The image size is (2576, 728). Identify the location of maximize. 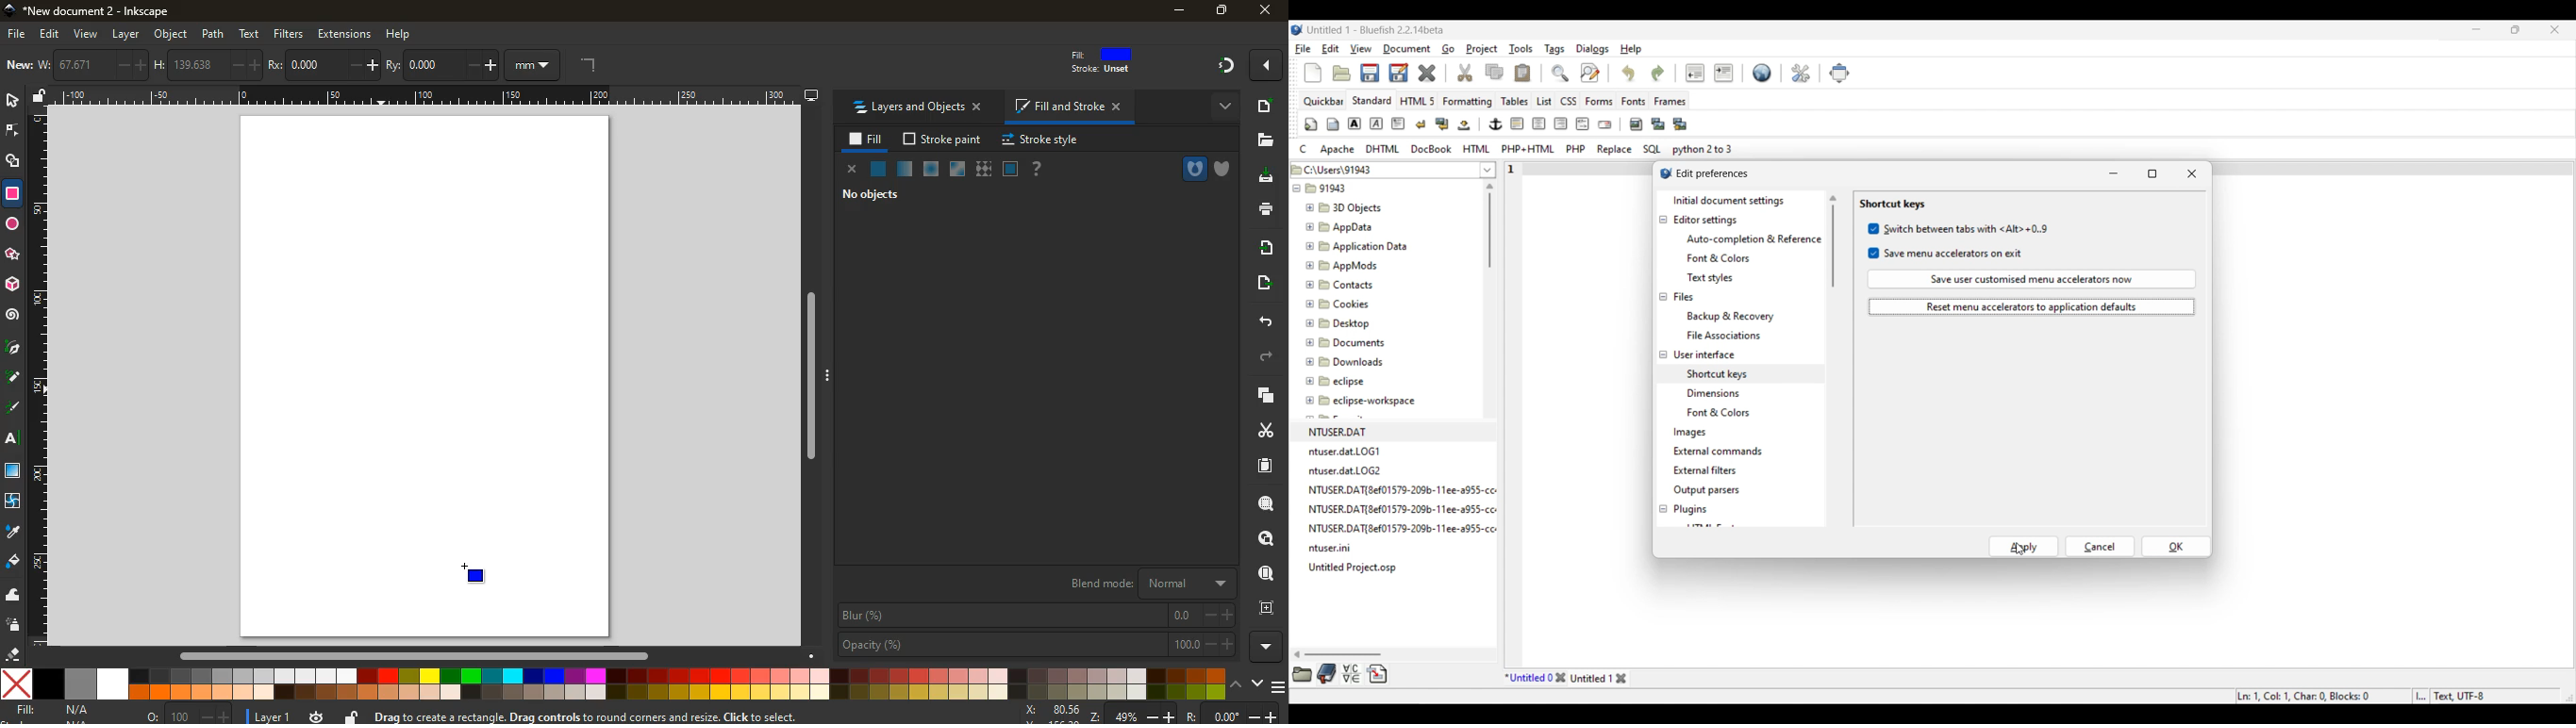
(1220, 9).